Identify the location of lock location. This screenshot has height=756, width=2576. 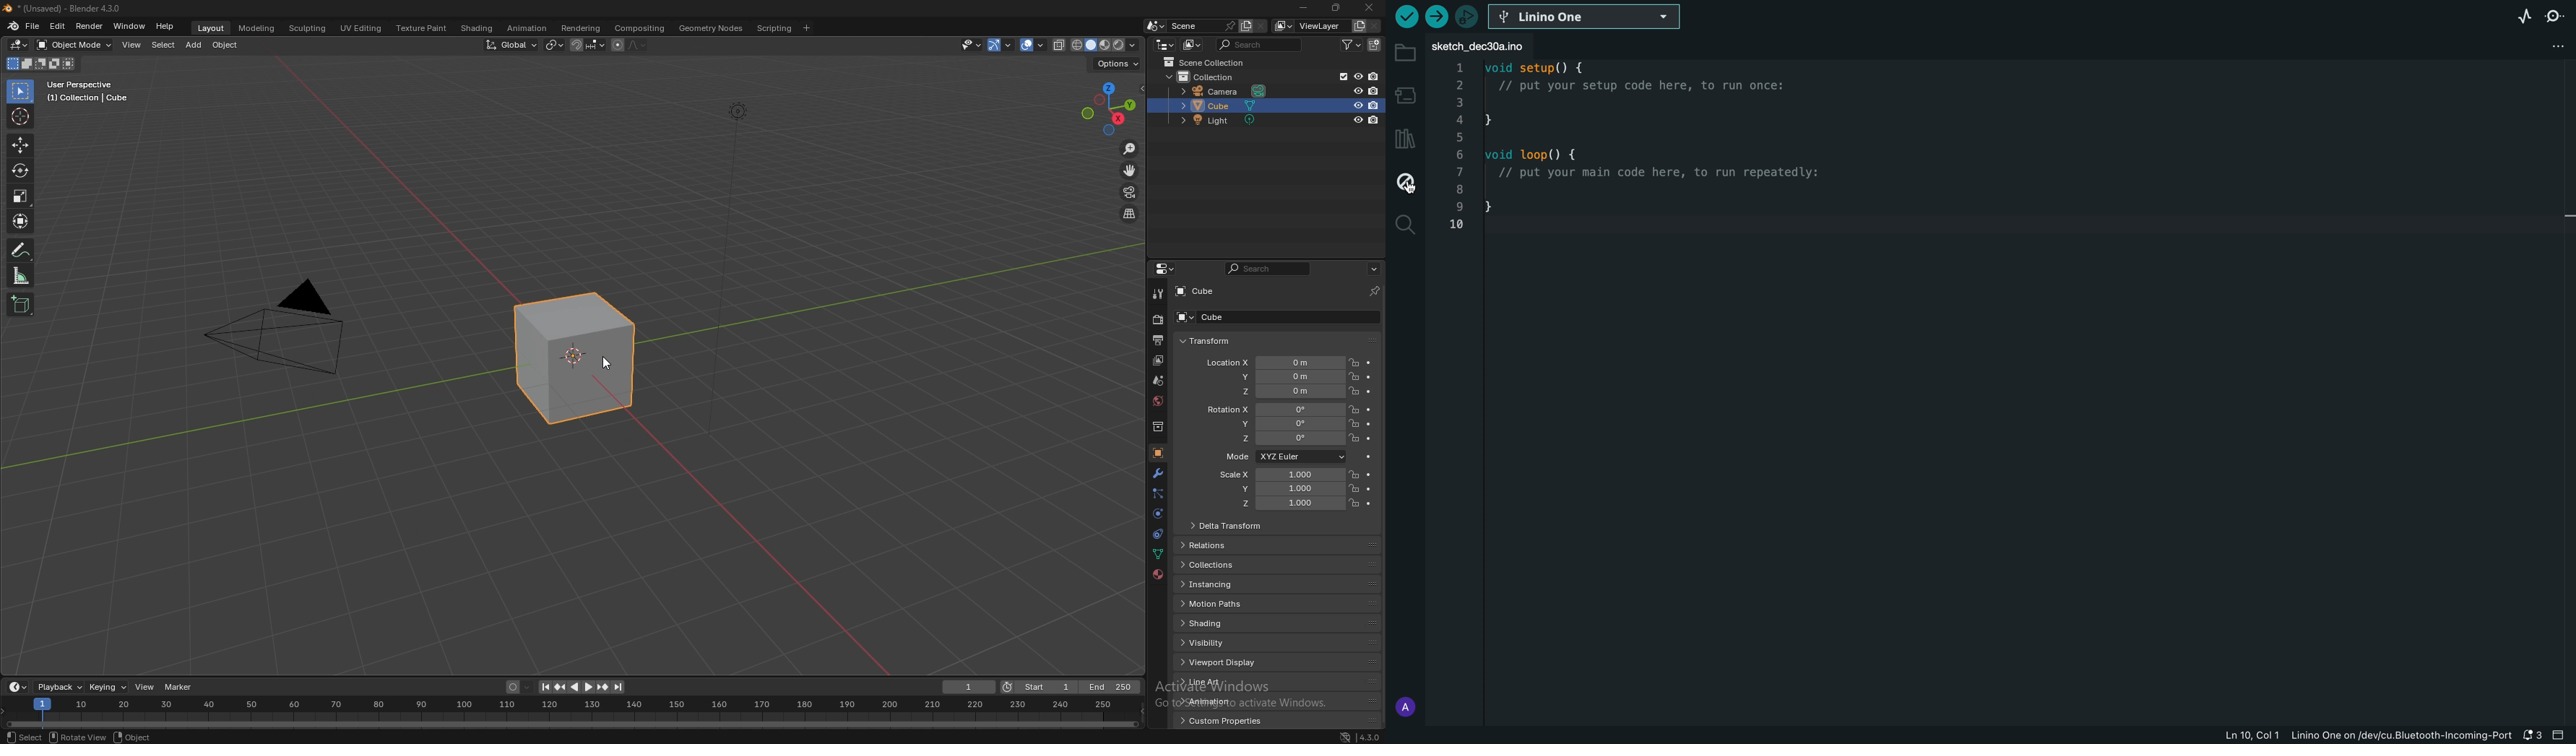
(1354, 391).